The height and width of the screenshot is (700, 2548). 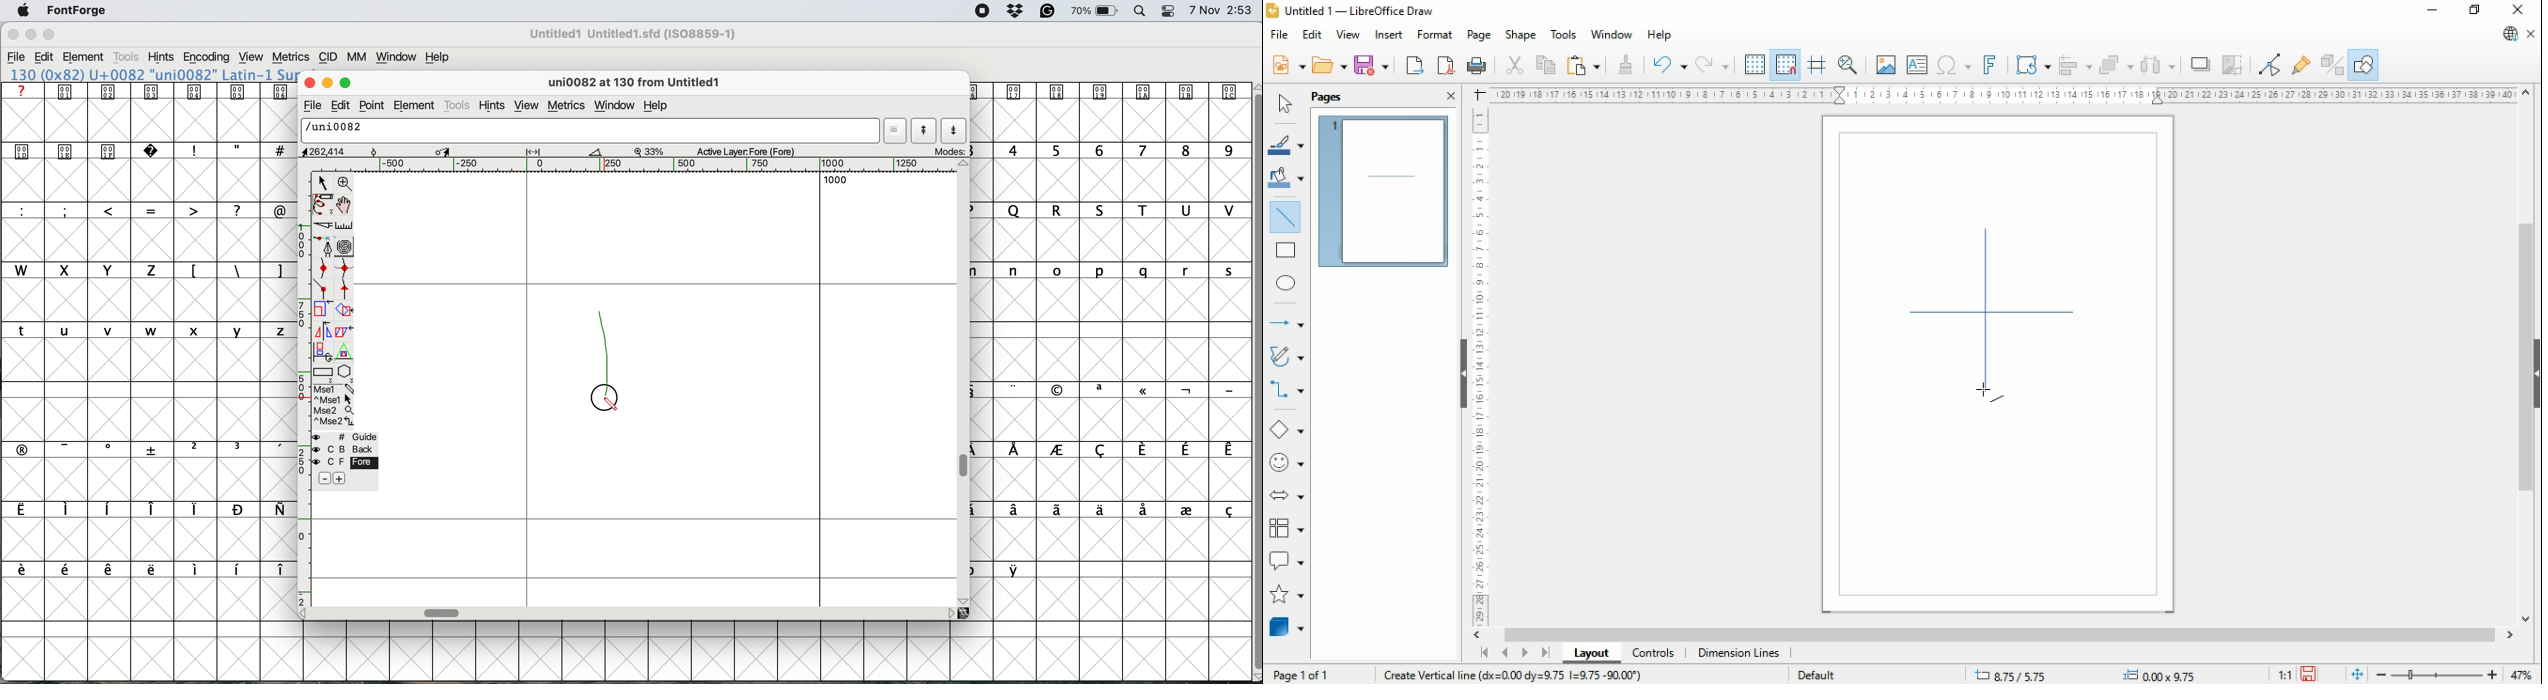 What do you see at coordinates (2331, 64) in the screenshot?
I see `toggle extrusions` at bounding box center [2331, 64].